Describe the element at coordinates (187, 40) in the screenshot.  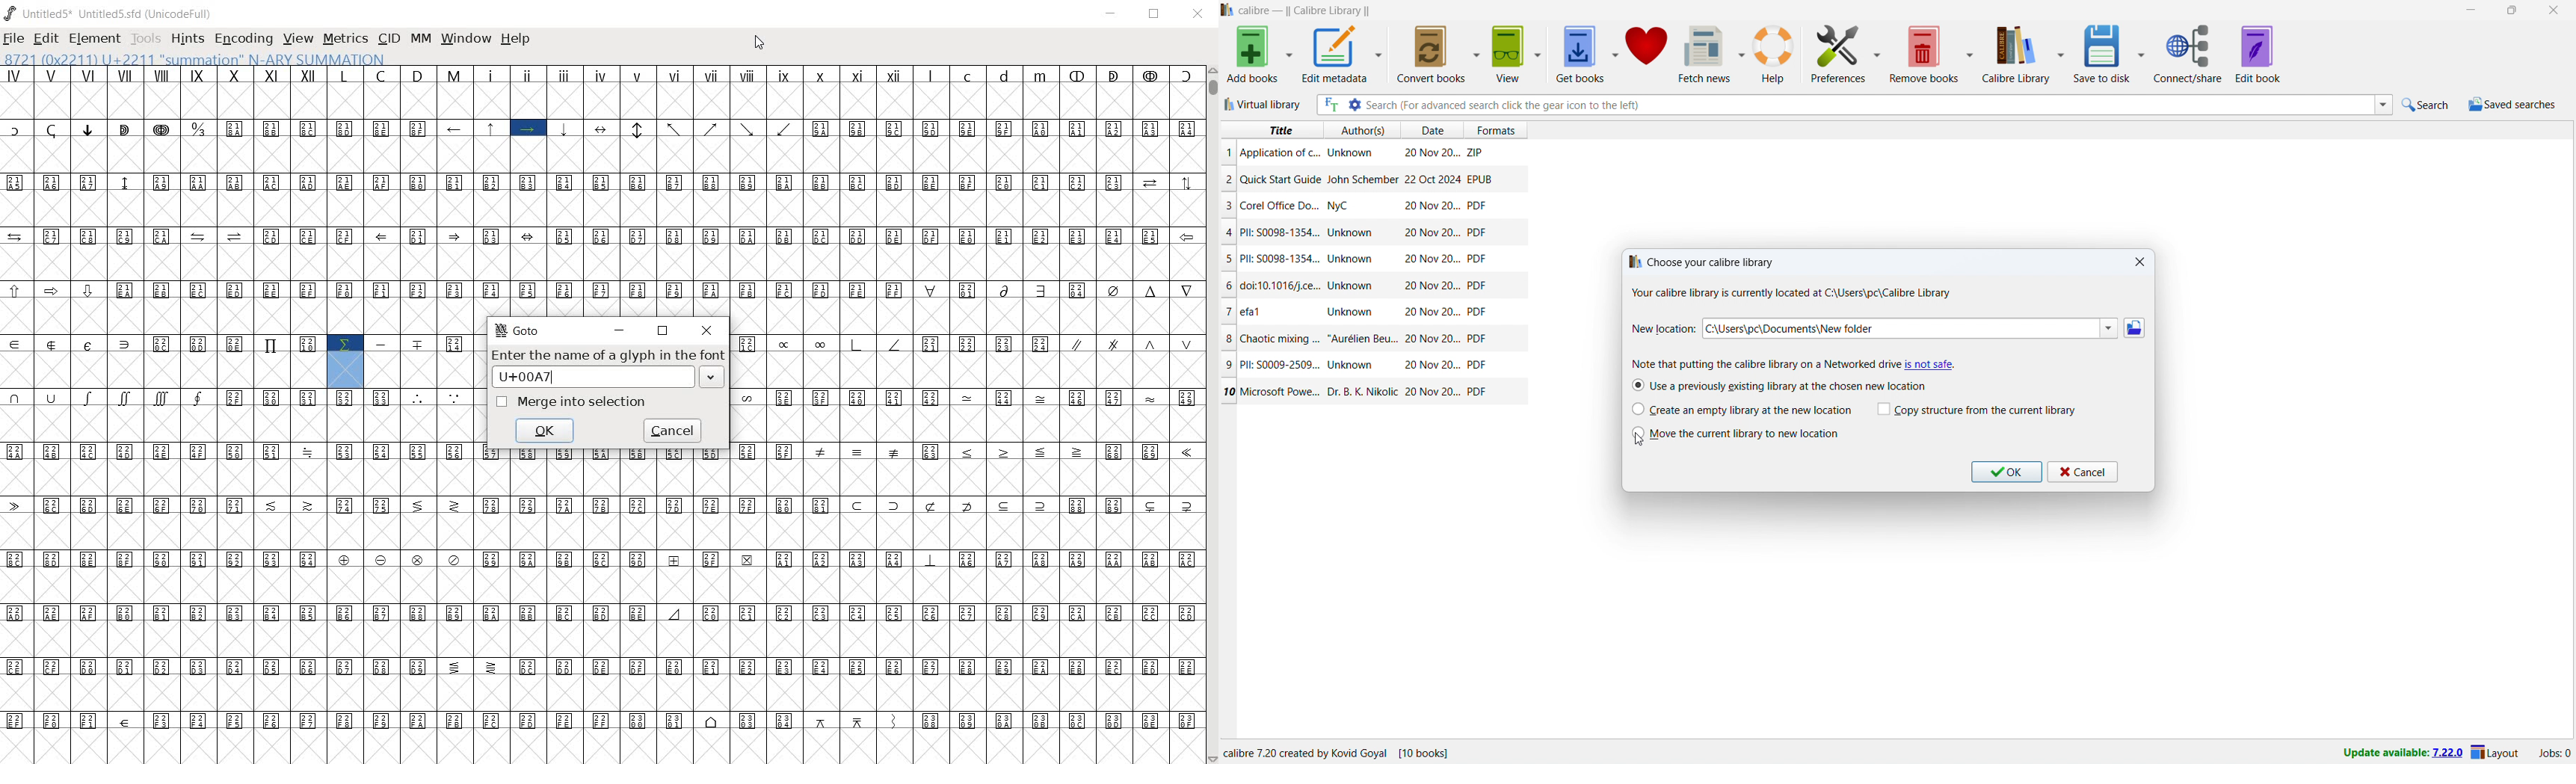
I see `HINTS` at that location.